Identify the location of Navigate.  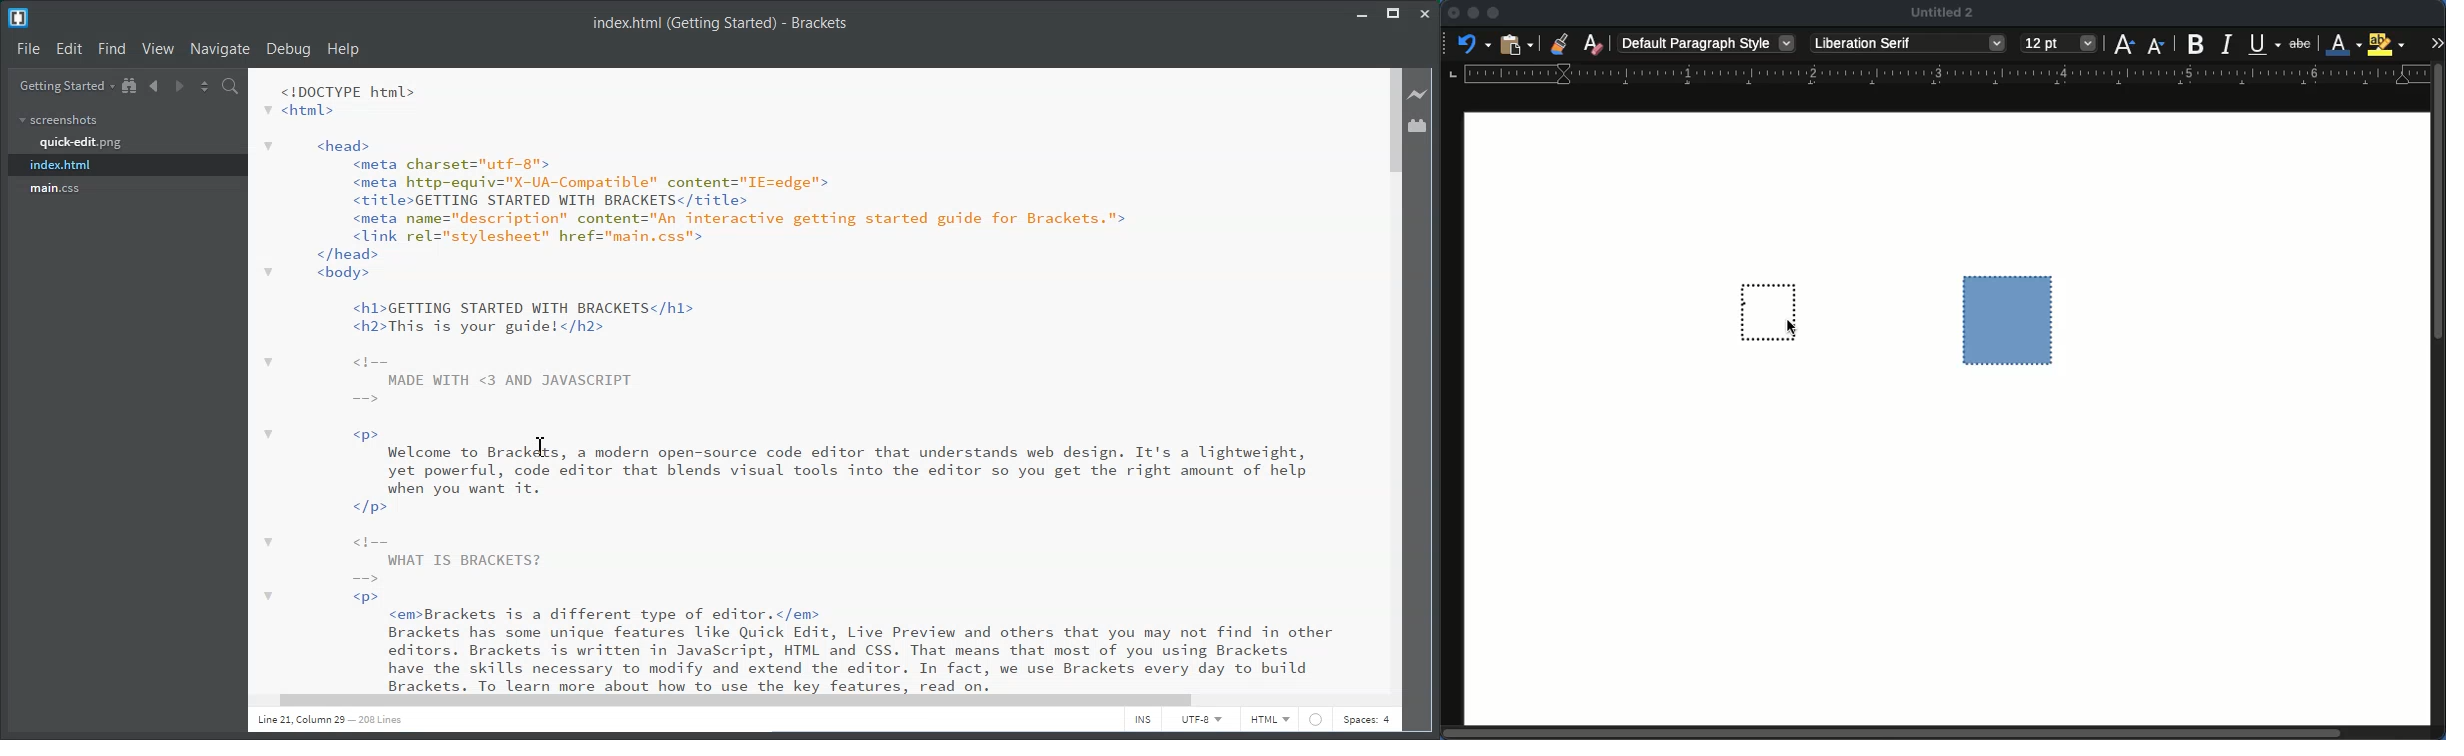
(220, 49).